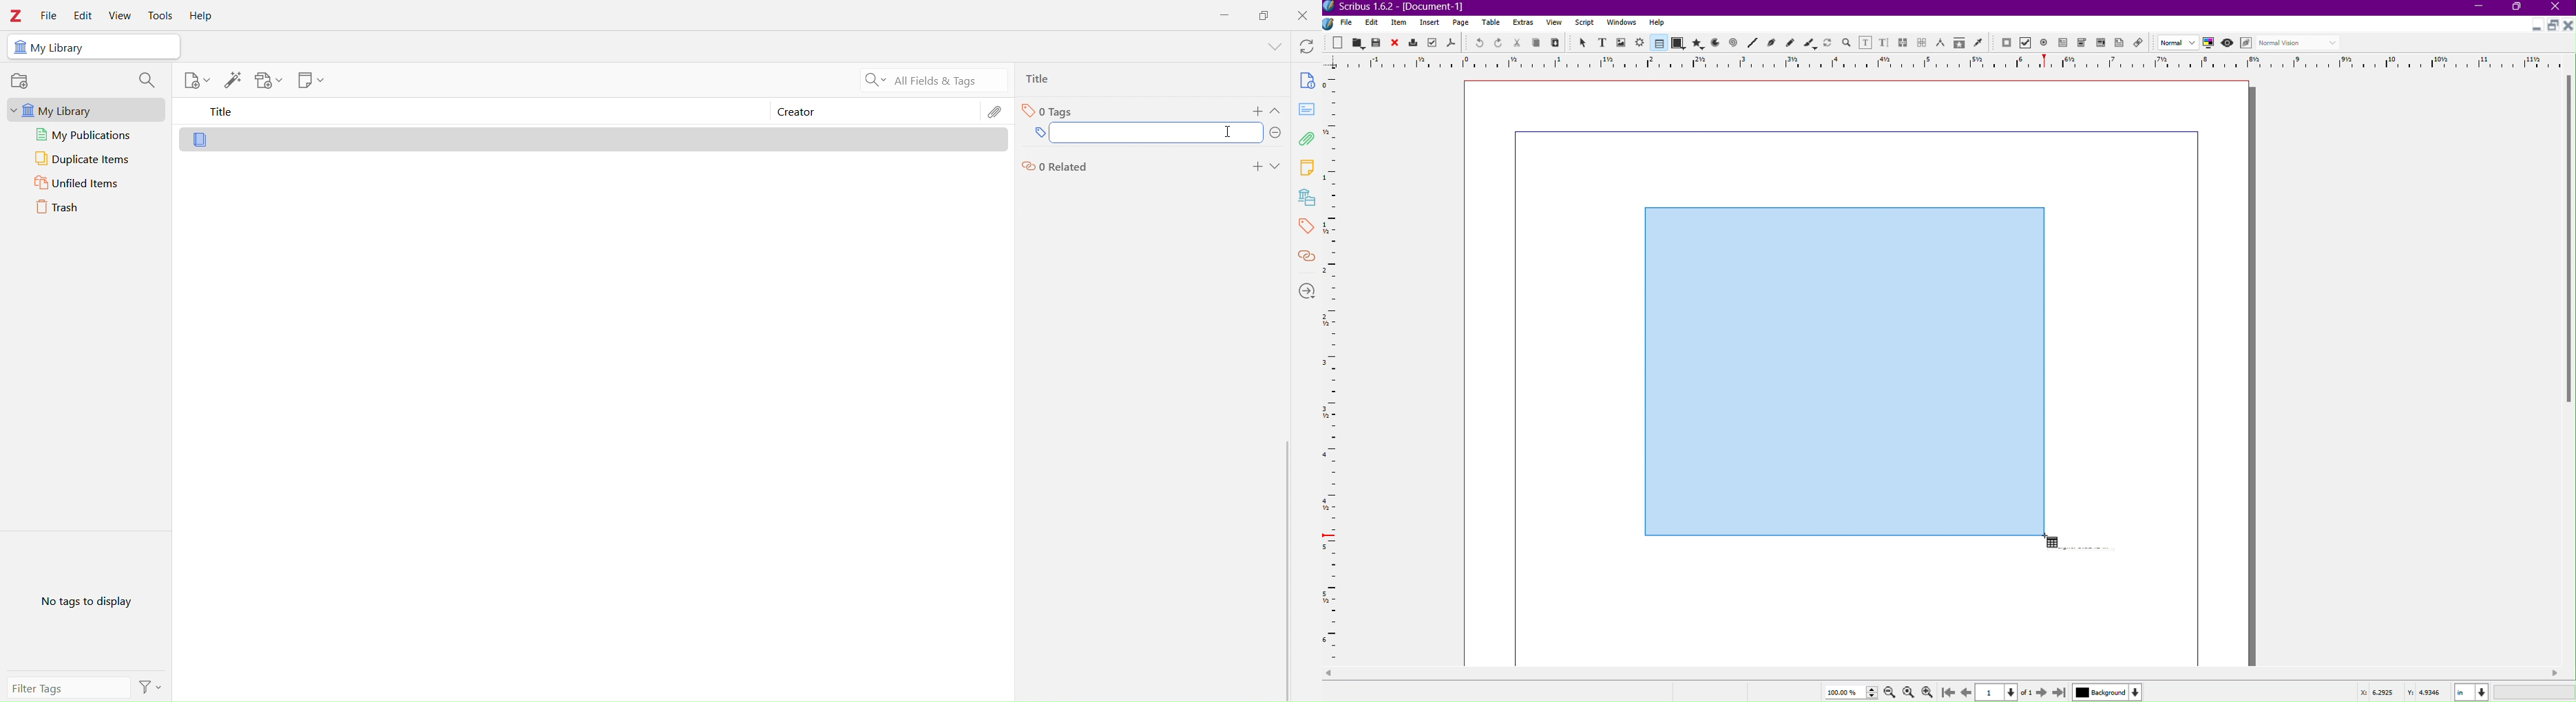 This screenshot has width=2576, height=728. Describe the element at coordinates (1054, 114) in the screenshot. I see `Tags` at that location.